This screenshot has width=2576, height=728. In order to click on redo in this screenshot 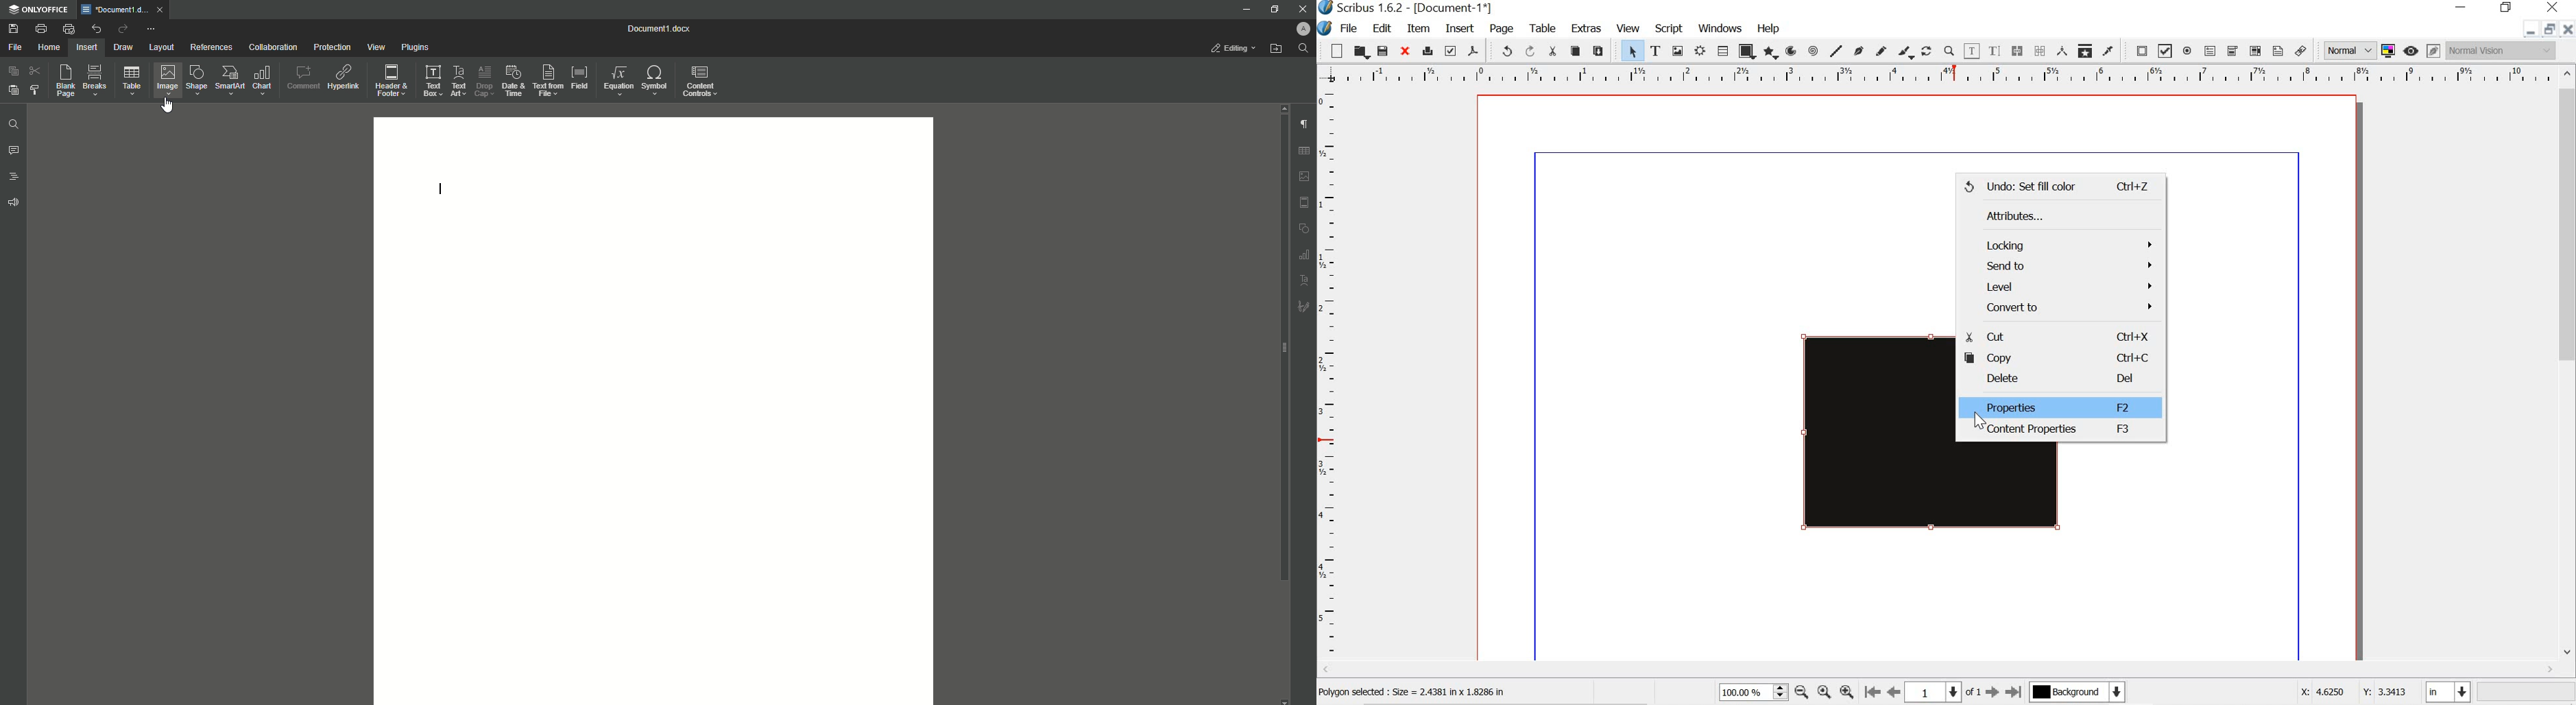, I will do `click(1533, 52)`.